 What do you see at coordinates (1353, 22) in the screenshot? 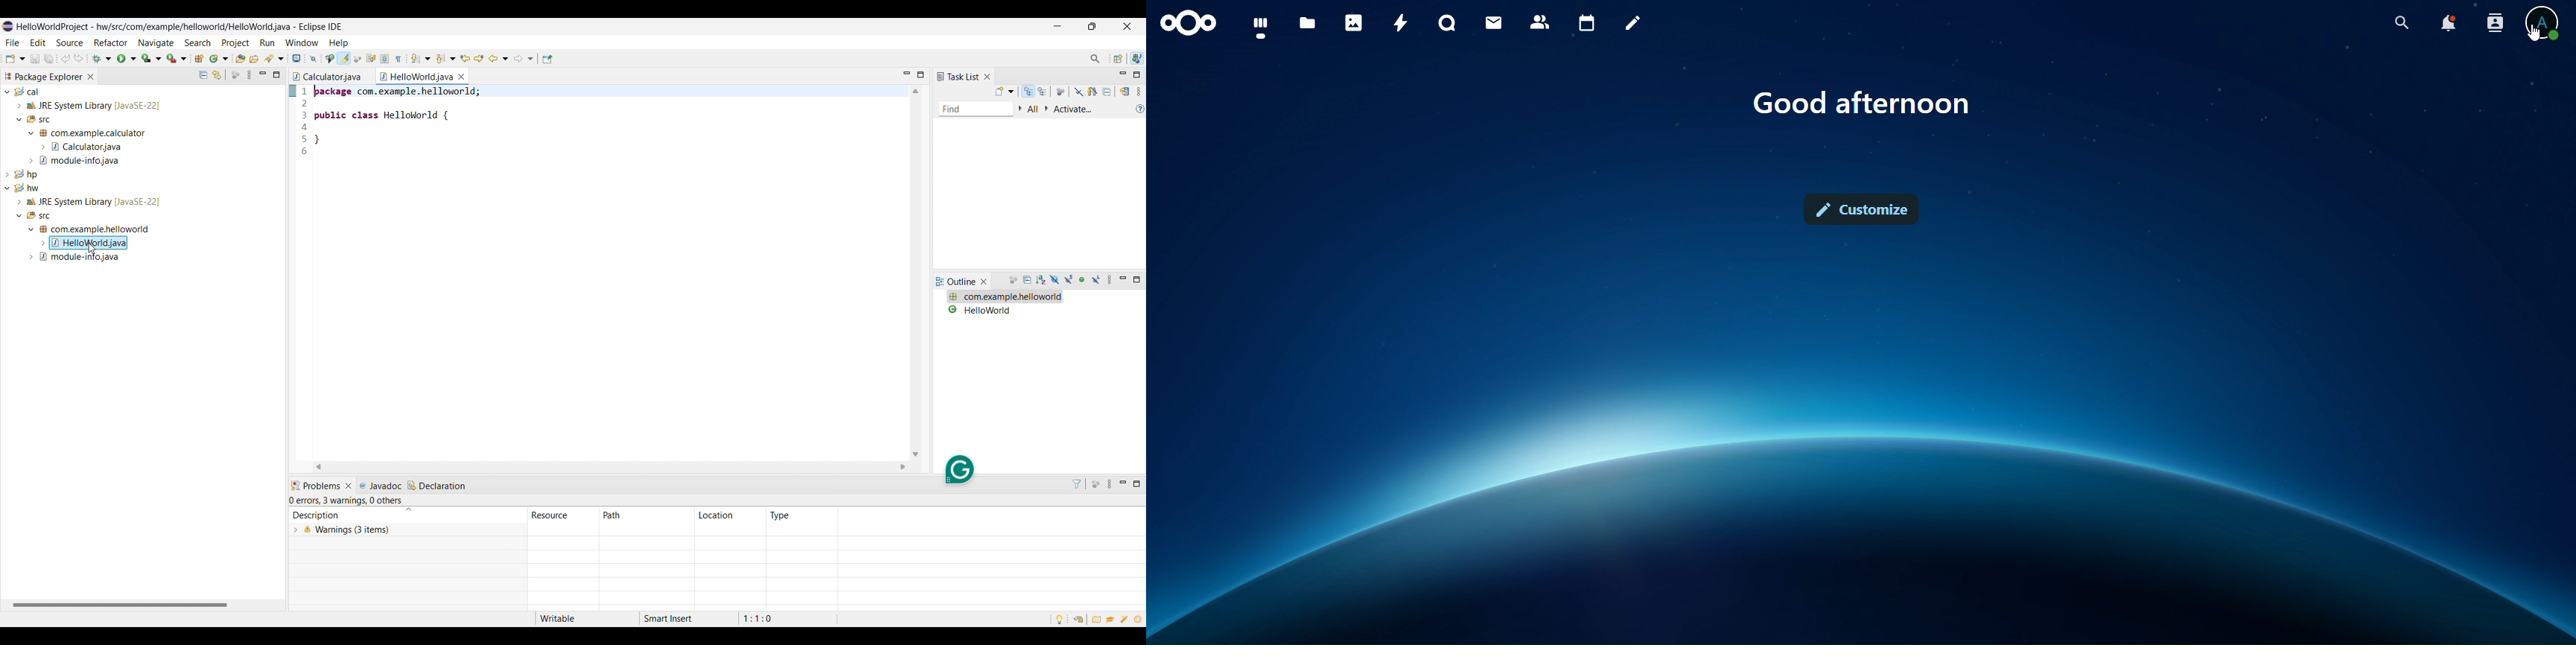
I see `photos` at bounding box center [1353, 22].